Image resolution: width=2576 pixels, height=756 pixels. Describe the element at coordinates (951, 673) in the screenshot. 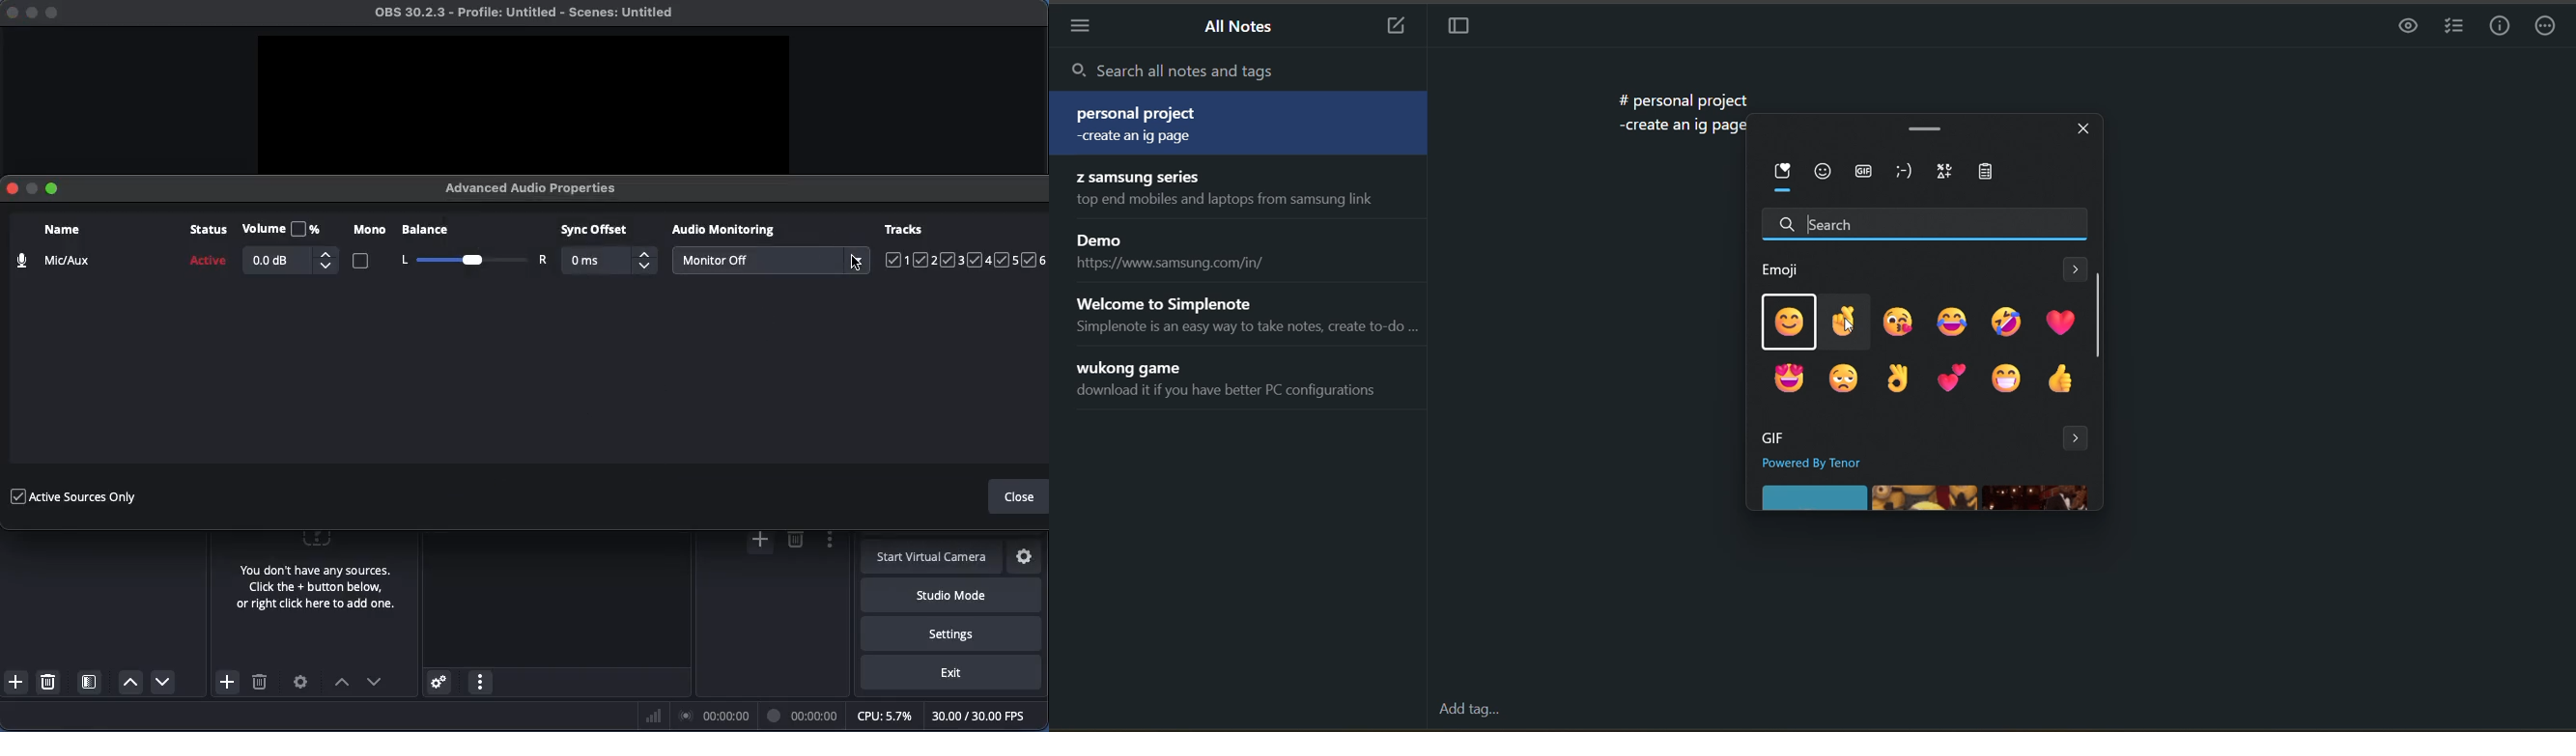

I see `Exit` at that location.